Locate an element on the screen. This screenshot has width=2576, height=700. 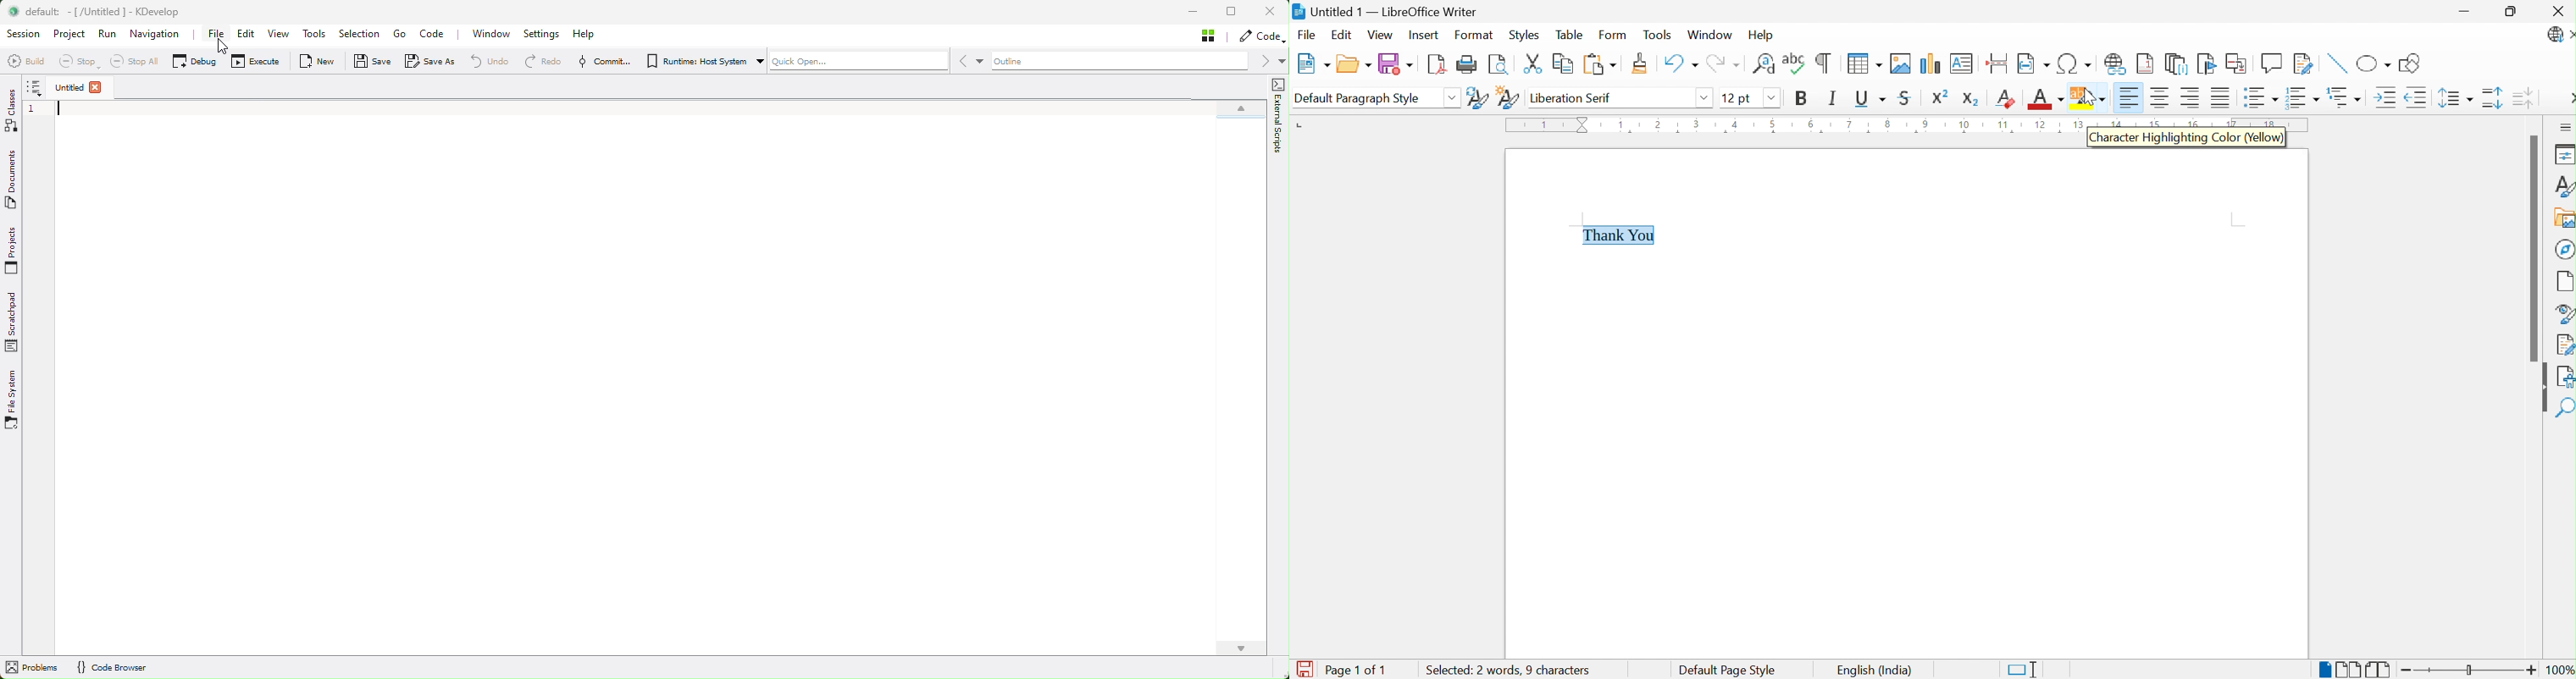
Superscript is located at coordinates (1940, 97).